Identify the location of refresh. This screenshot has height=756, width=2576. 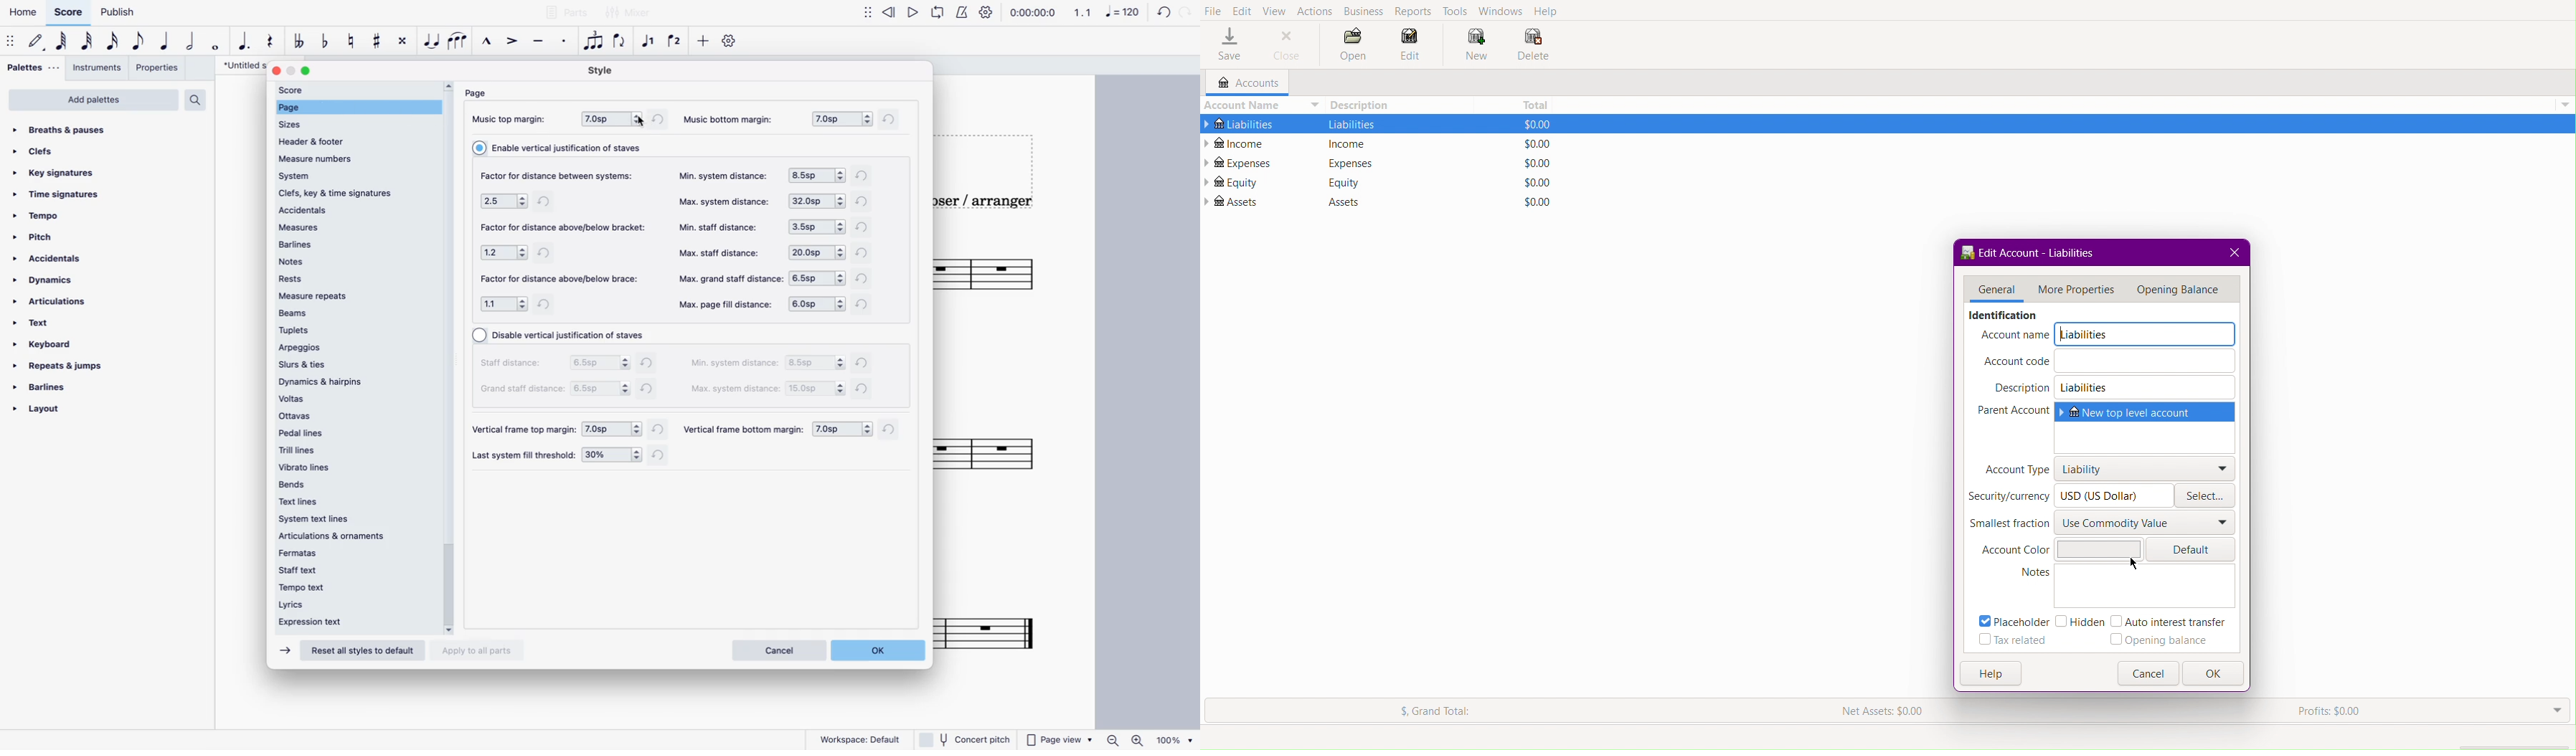
(865, 228).